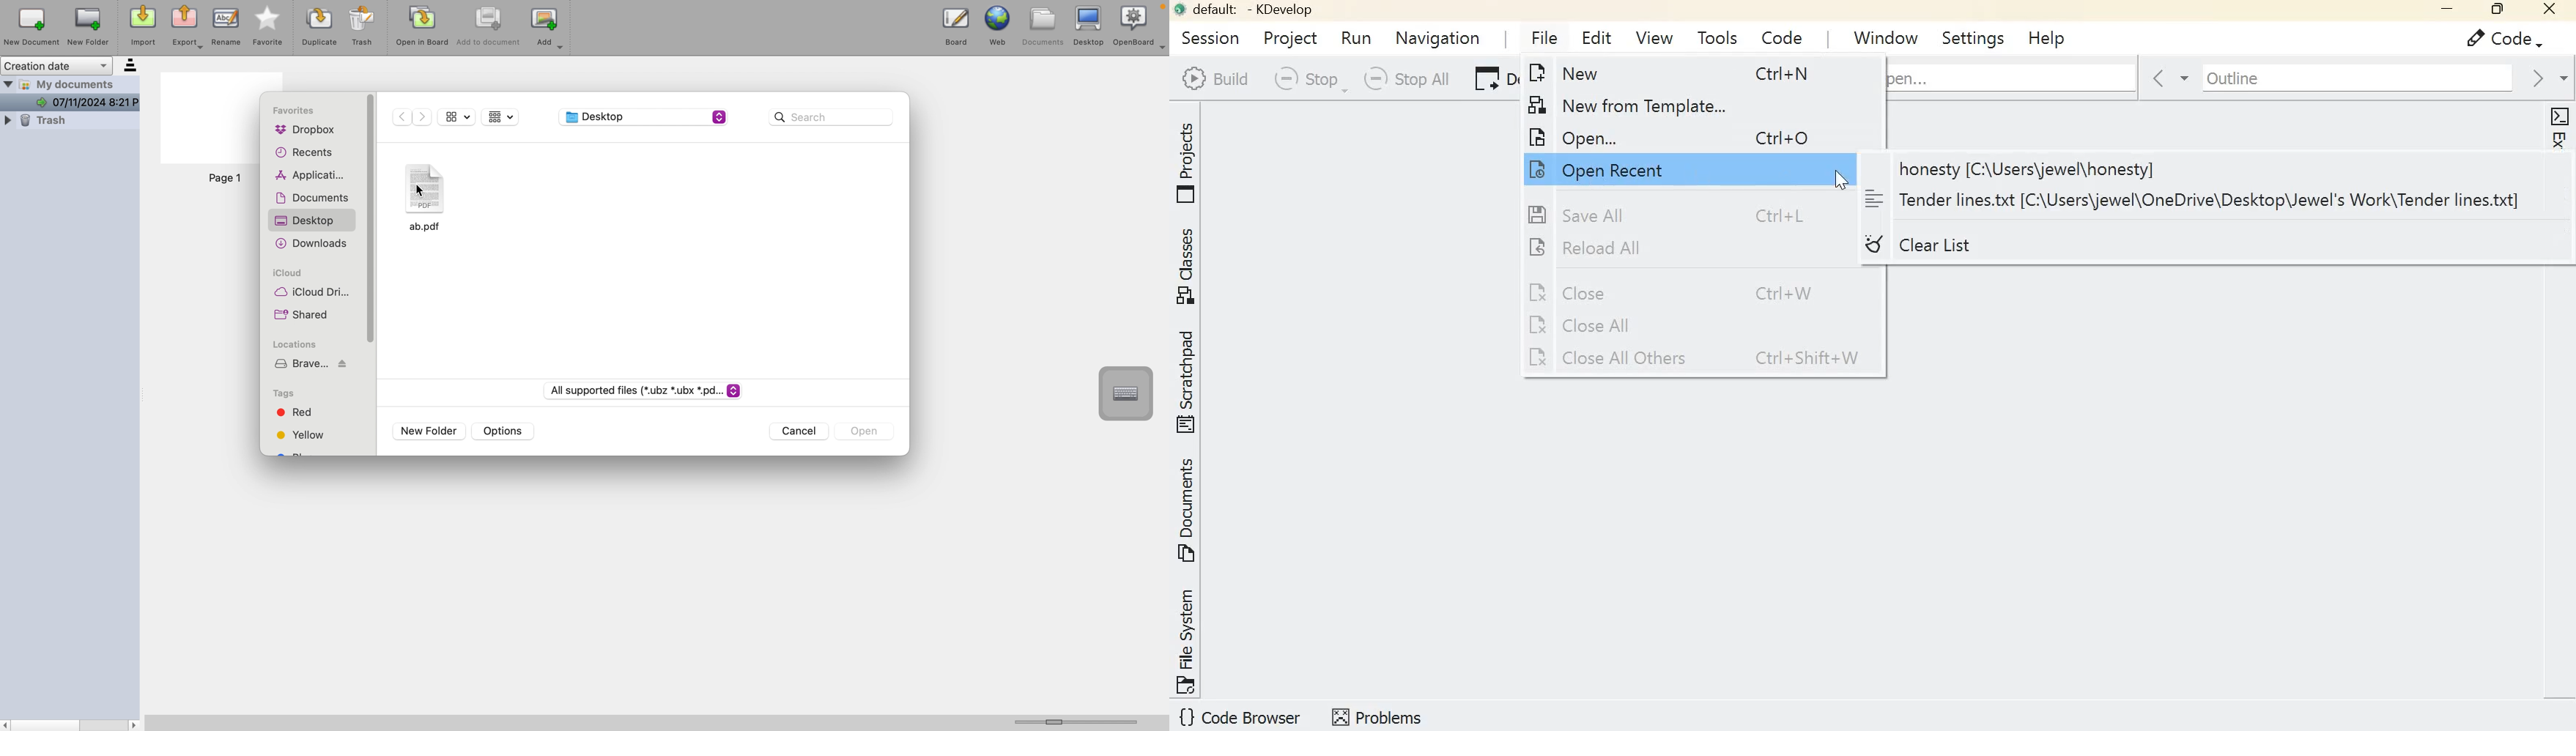 Image resolution: width=2576 pixels, height=756 pixels. Describe the element at coordinates (1491, 81) in the screenshot. I see `Debug current launch` at that location.